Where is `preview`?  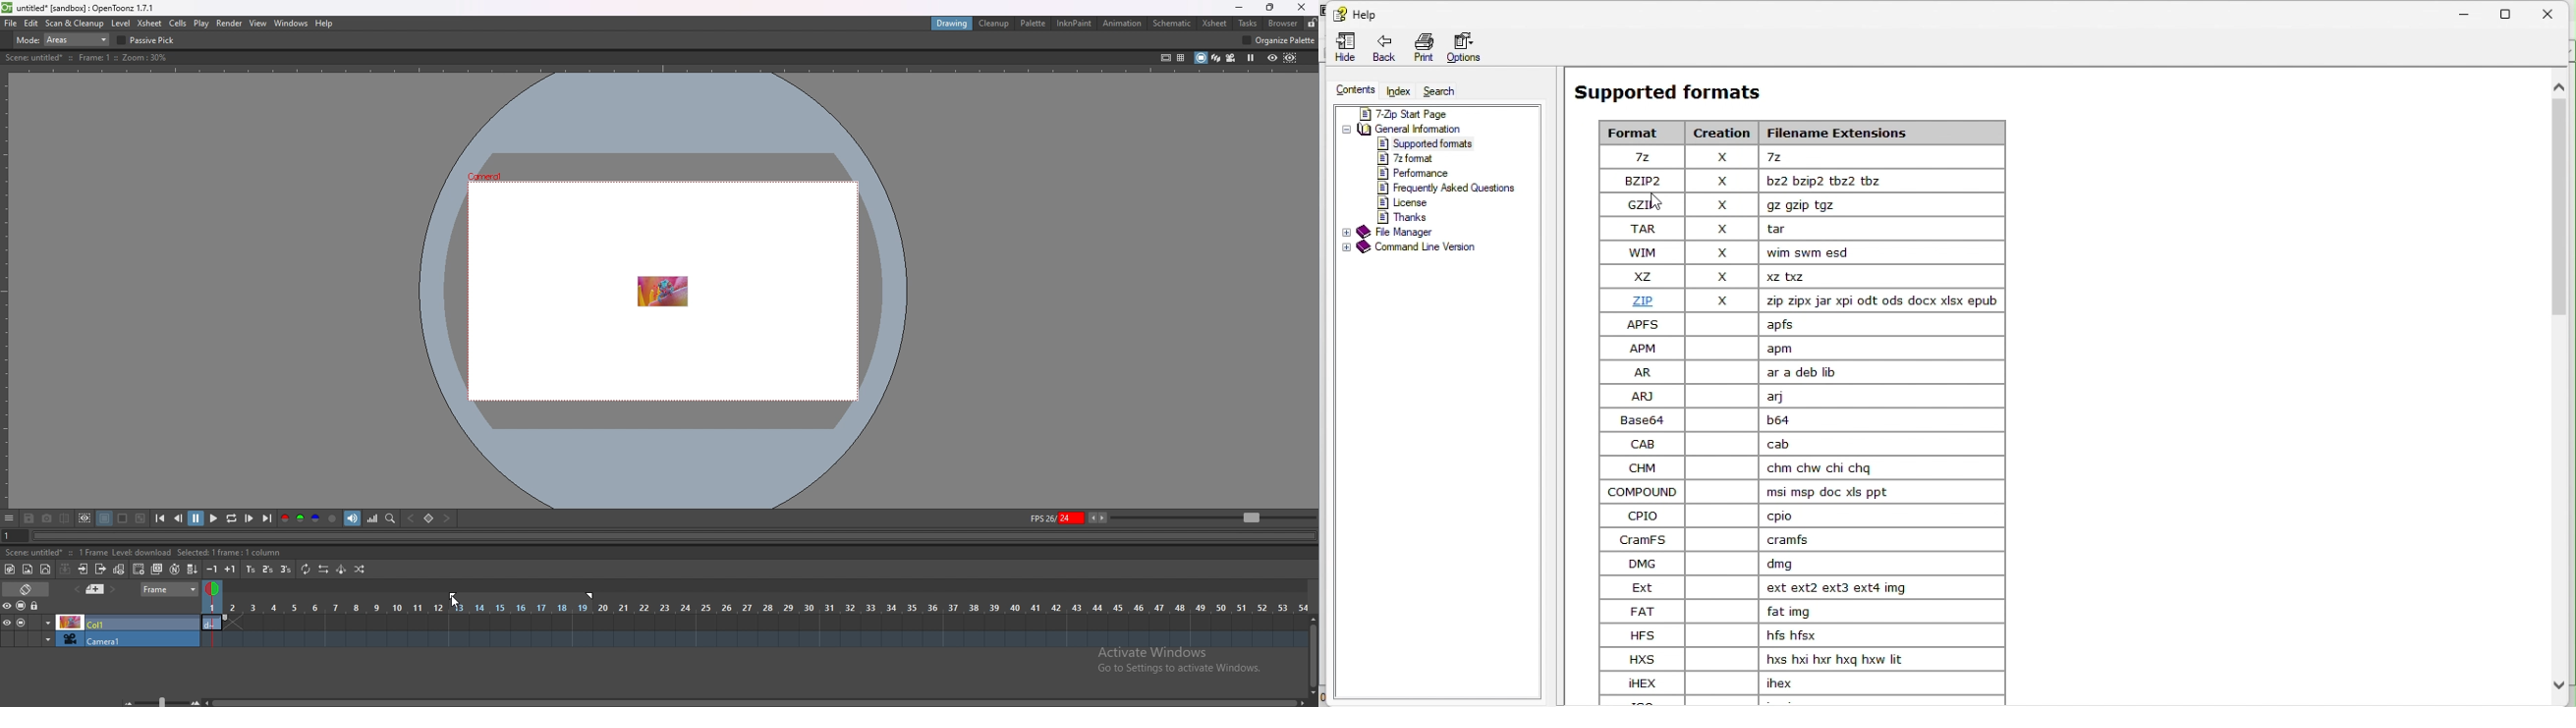 preview is located at coordinates (1273, 58).